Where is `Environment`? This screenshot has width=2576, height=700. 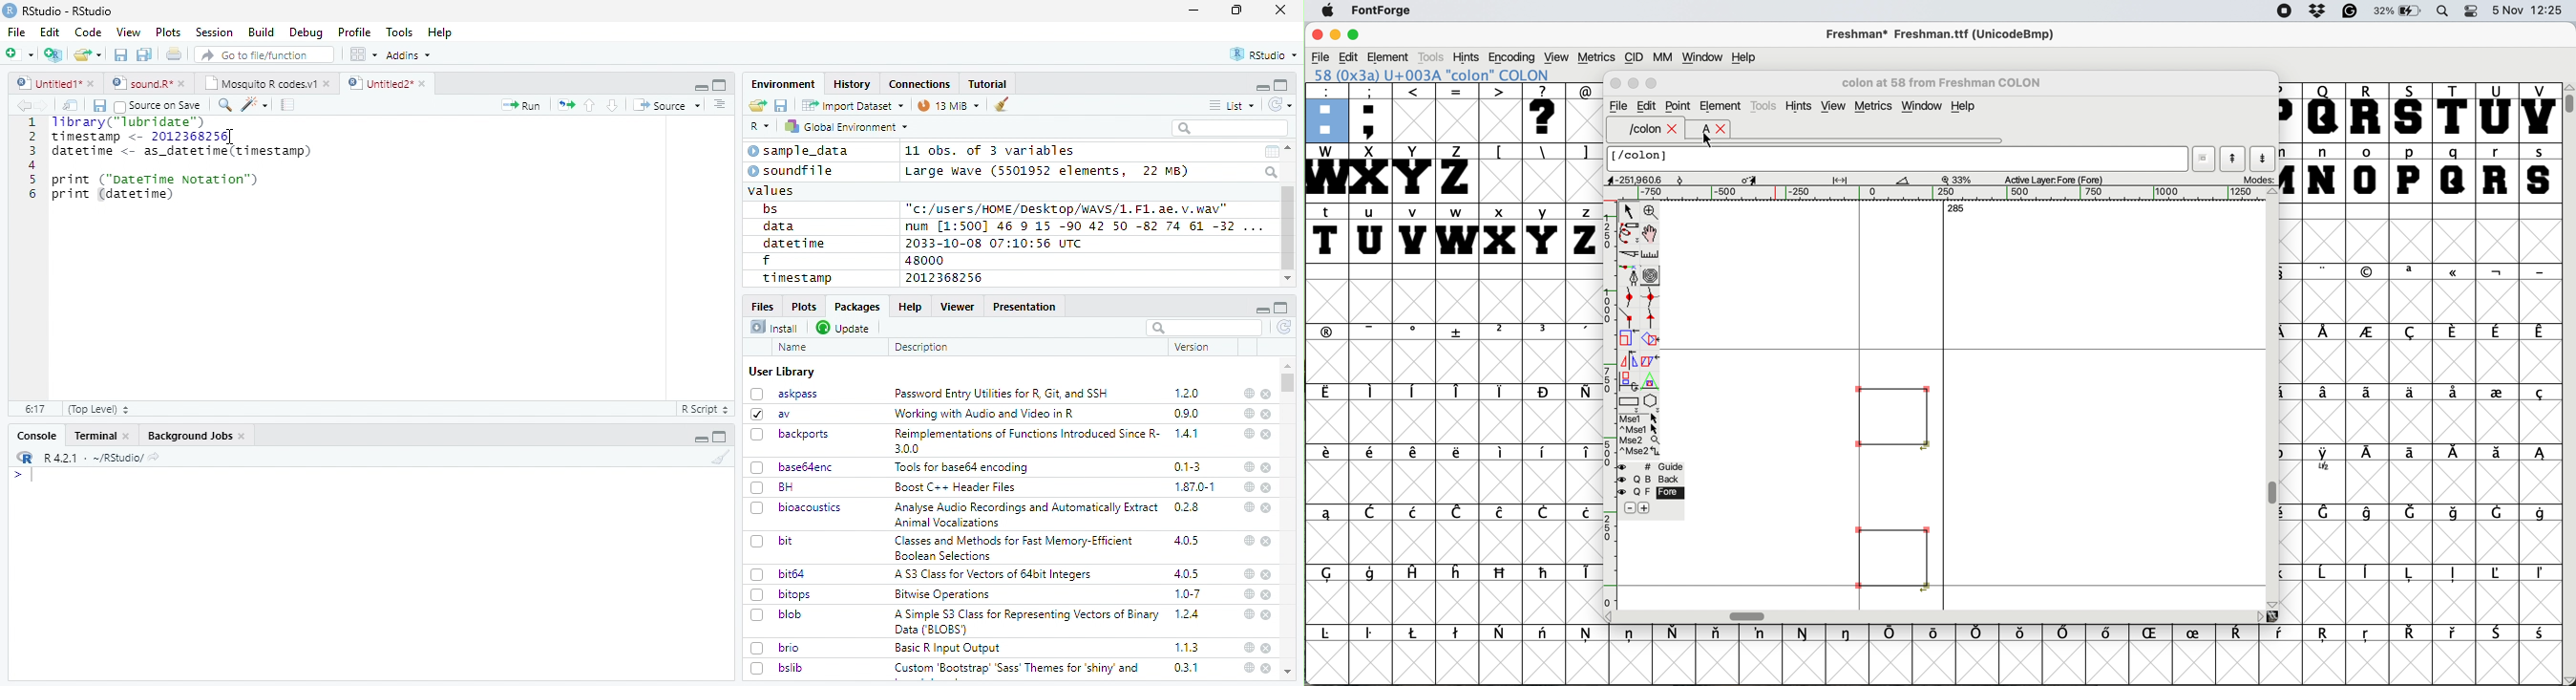 Environment is located at coordinates (784, 83).